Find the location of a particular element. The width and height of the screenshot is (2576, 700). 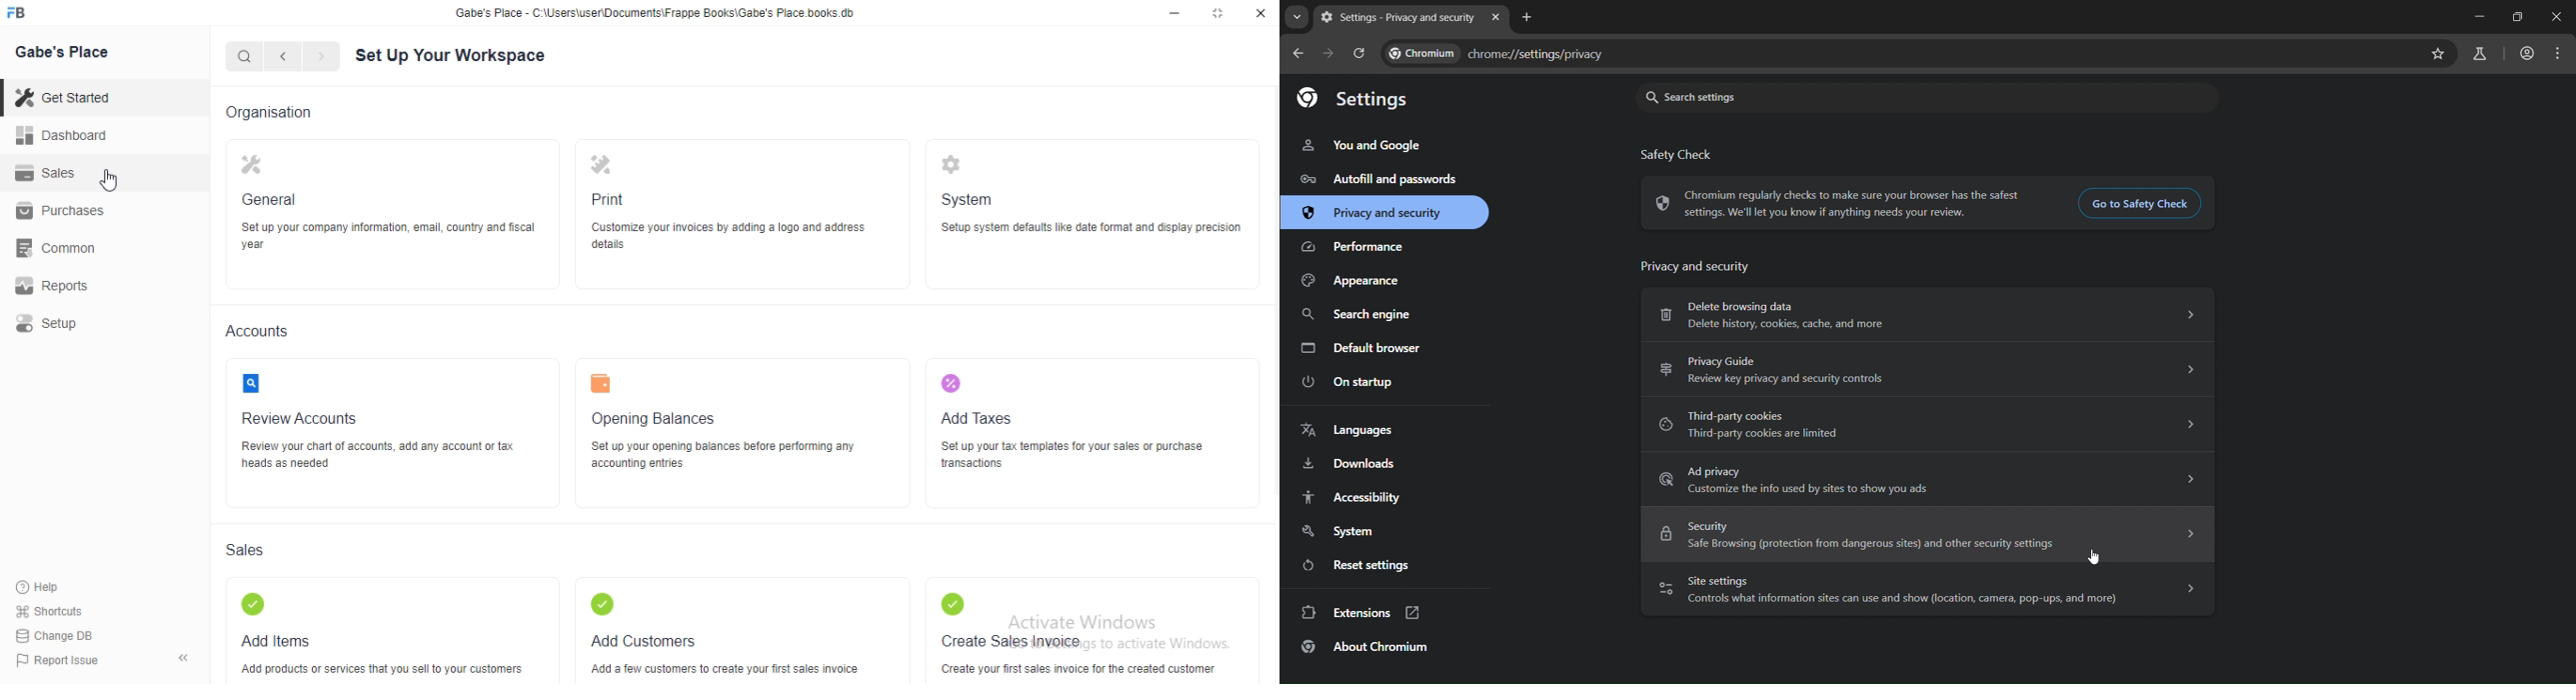

maximize is located at coordinates (2513, 18).